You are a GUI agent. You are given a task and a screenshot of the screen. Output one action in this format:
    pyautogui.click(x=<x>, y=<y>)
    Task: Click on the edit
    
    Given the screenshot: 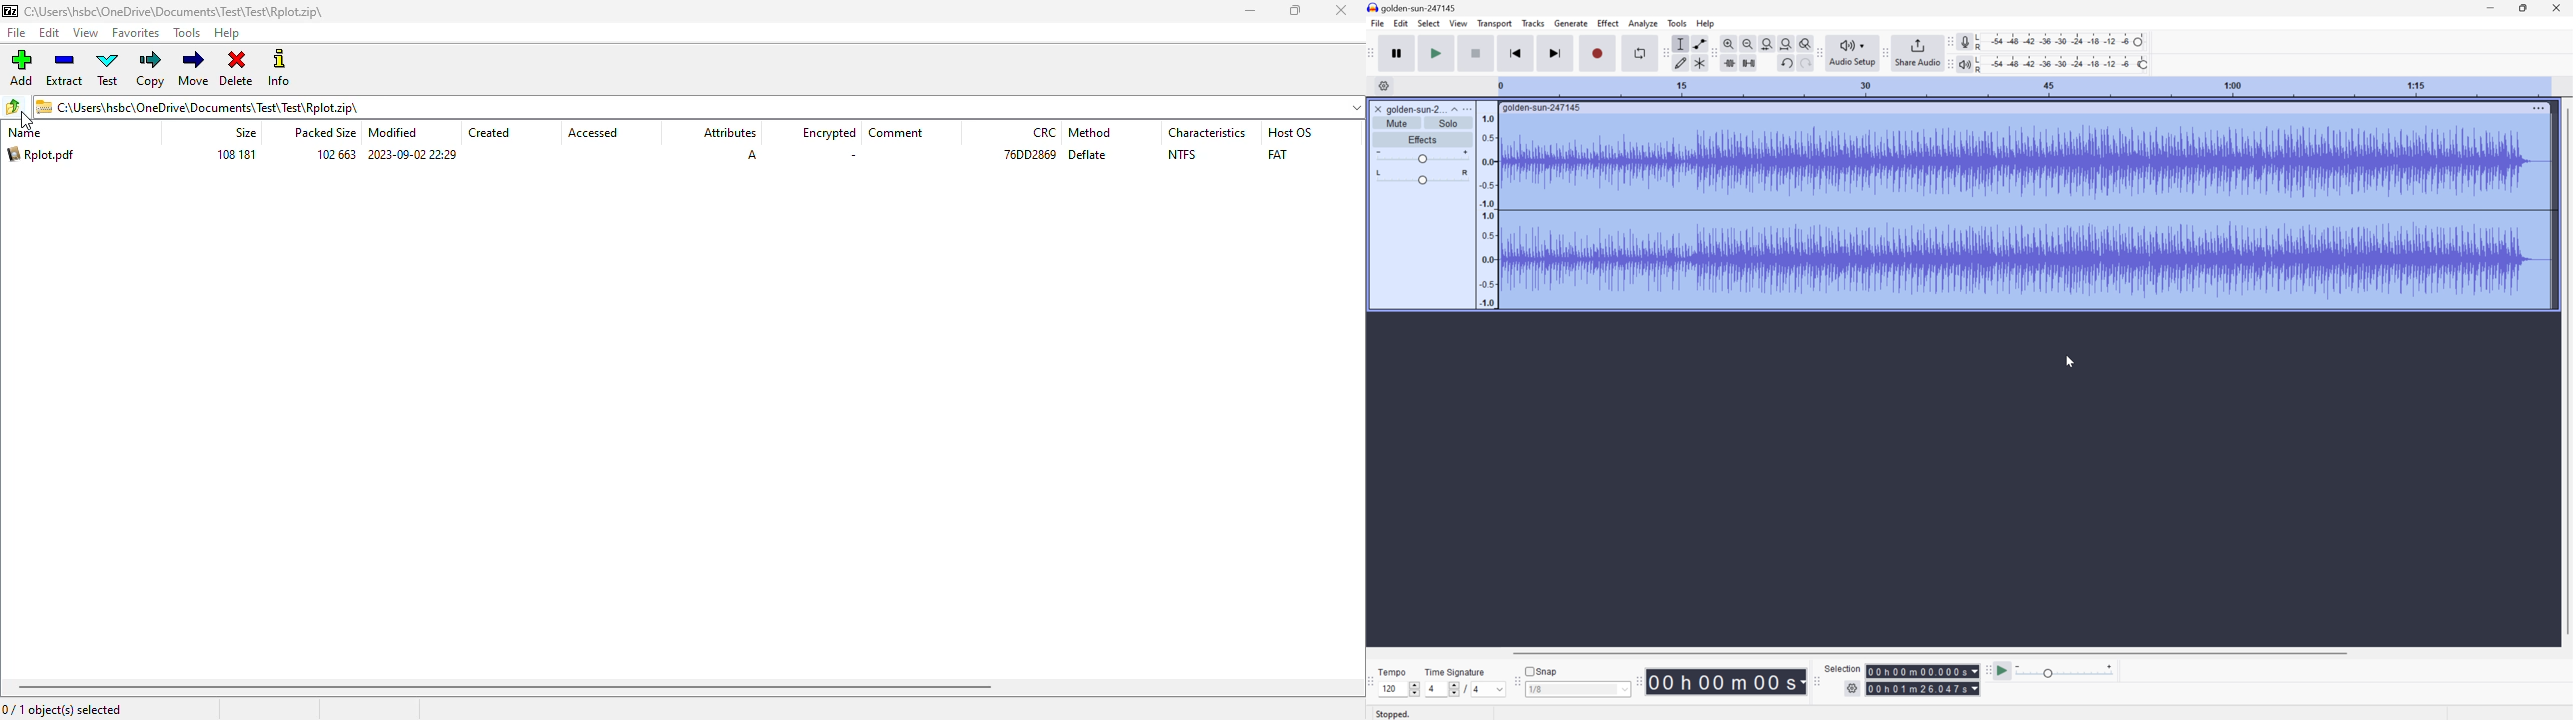 What is the action you would take?
    pyautogui.click(x=49, y=32)
    